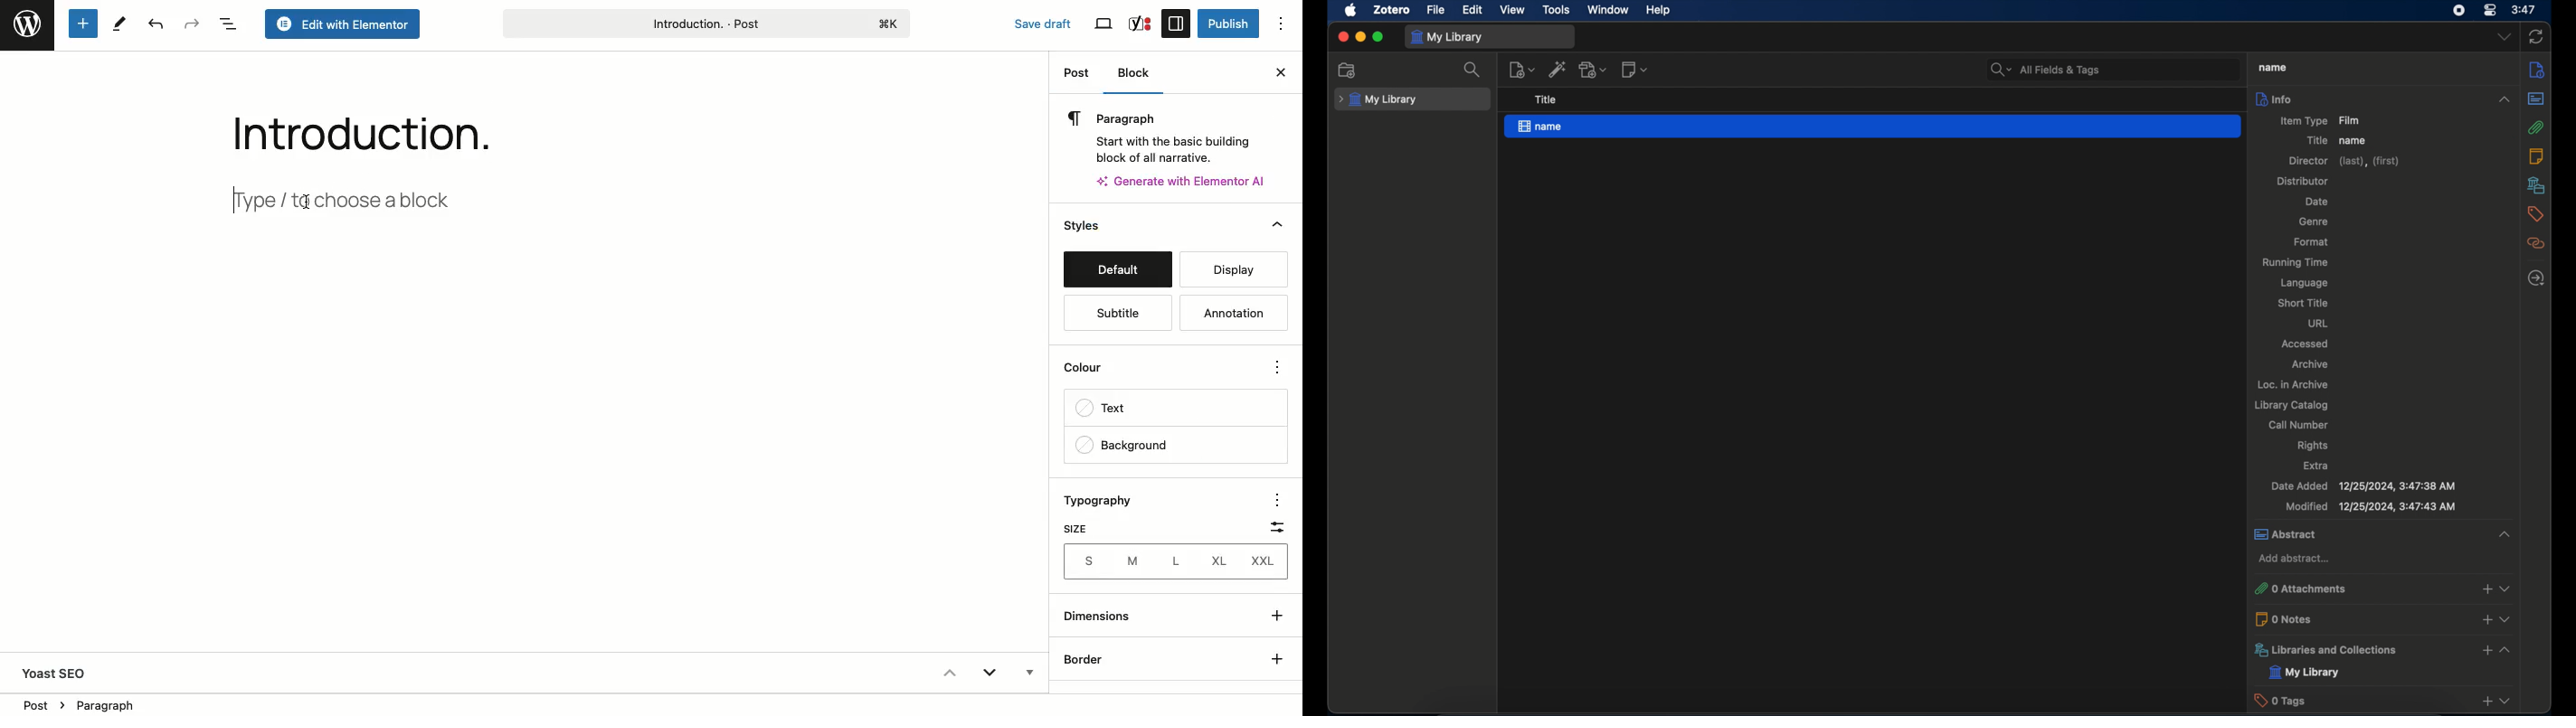 Image resolution: width=2576 pixels, height=728 pixels. Describe the element at coordinates (2537, 278) in the screenshot. I see `locate` at that location.